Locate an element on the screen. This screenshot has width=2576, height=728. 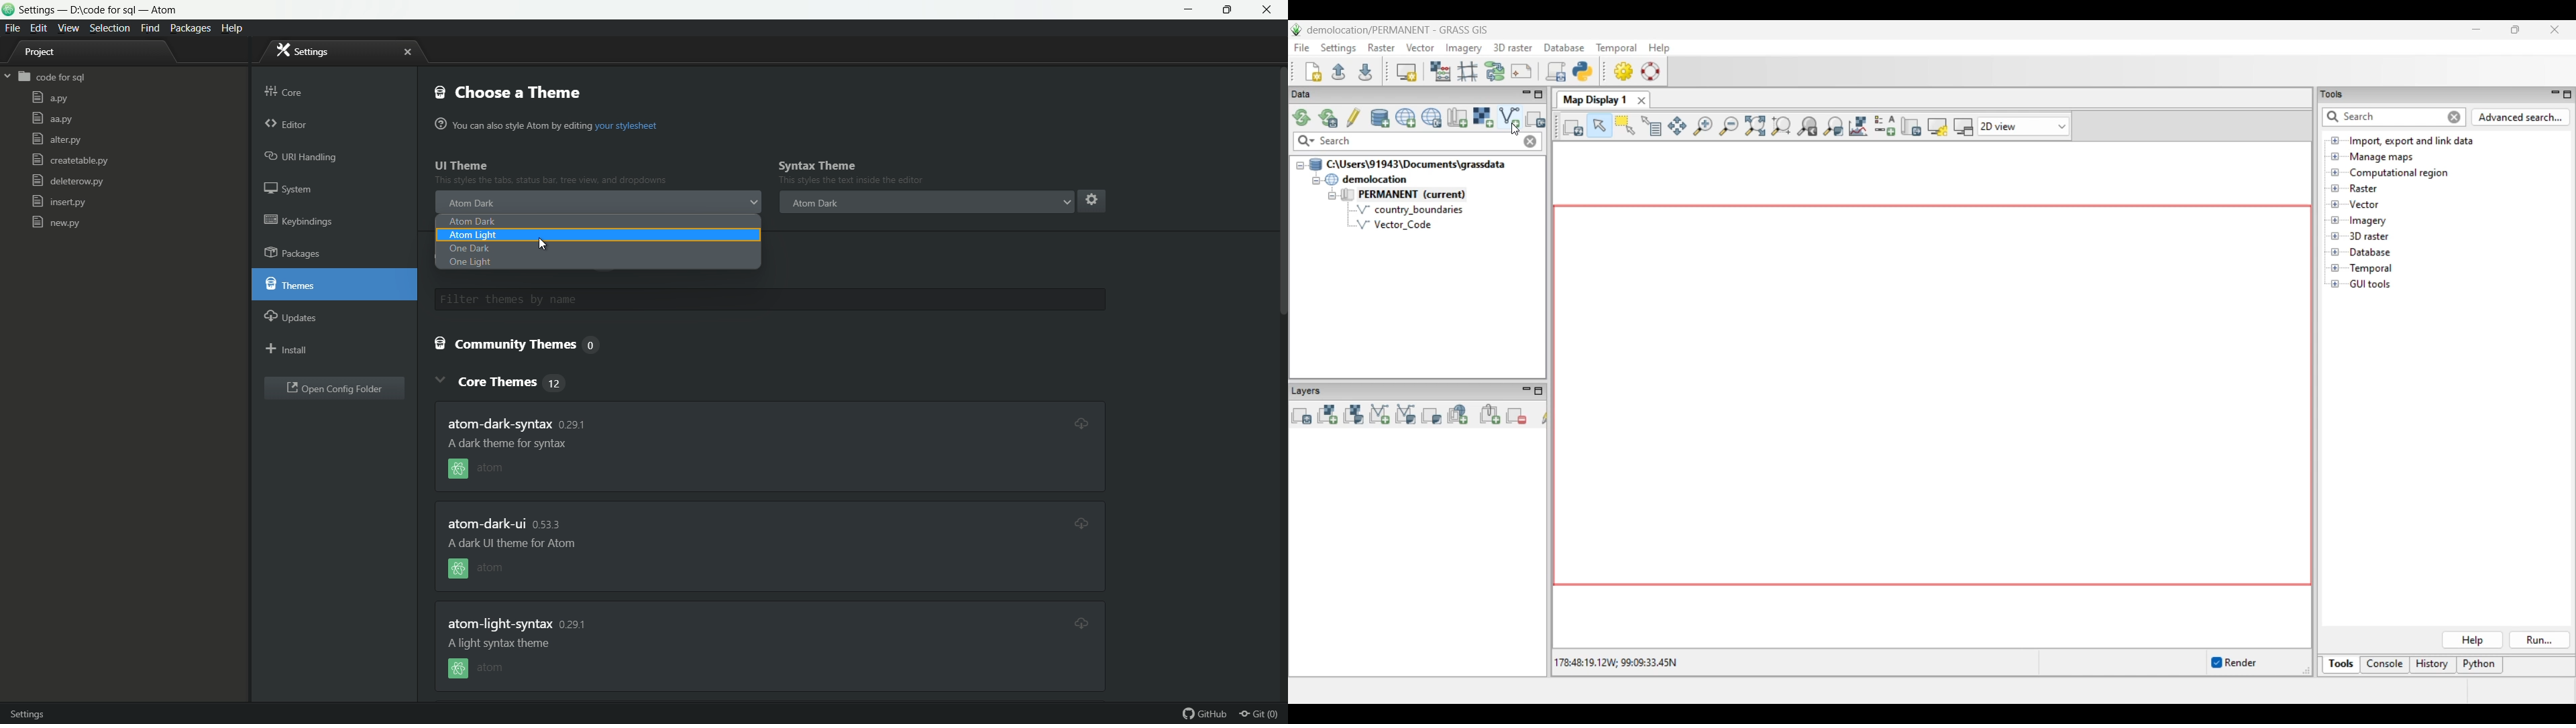
selection menu is located at coordinates (110, 28).